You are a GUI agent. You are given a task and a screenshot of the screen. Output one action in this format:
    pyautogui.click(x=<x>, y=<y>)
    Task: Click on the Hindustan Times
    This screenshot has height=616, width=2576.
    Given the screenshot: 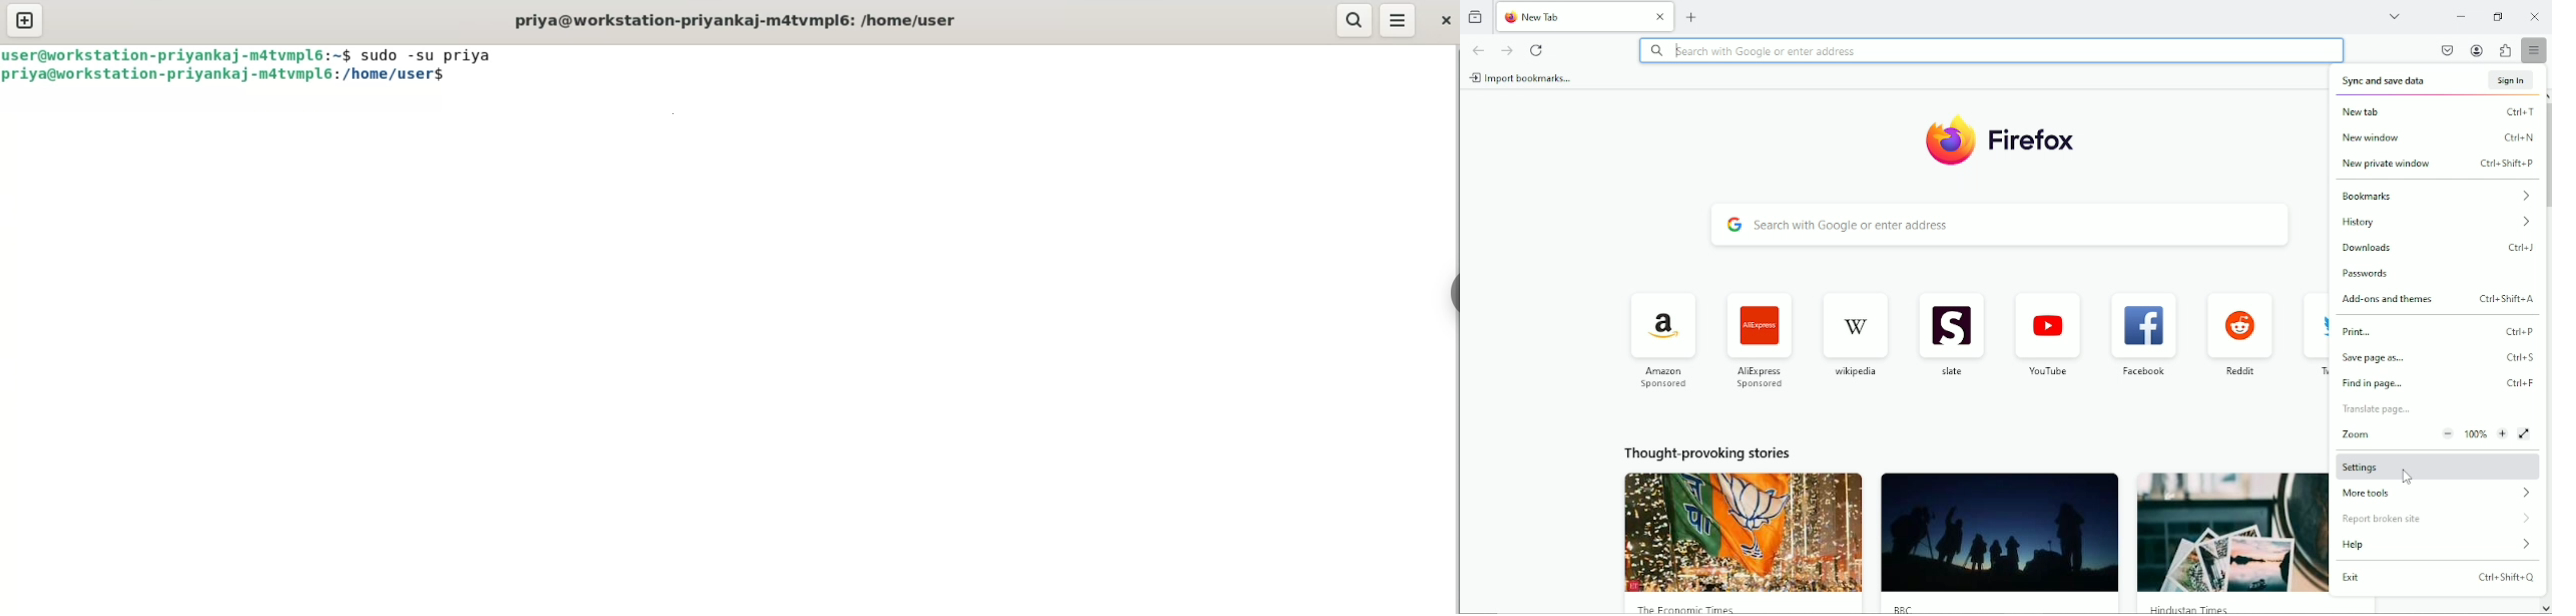 What is the action you would take?
    pyautogui.click(x=2233, y=543)
    